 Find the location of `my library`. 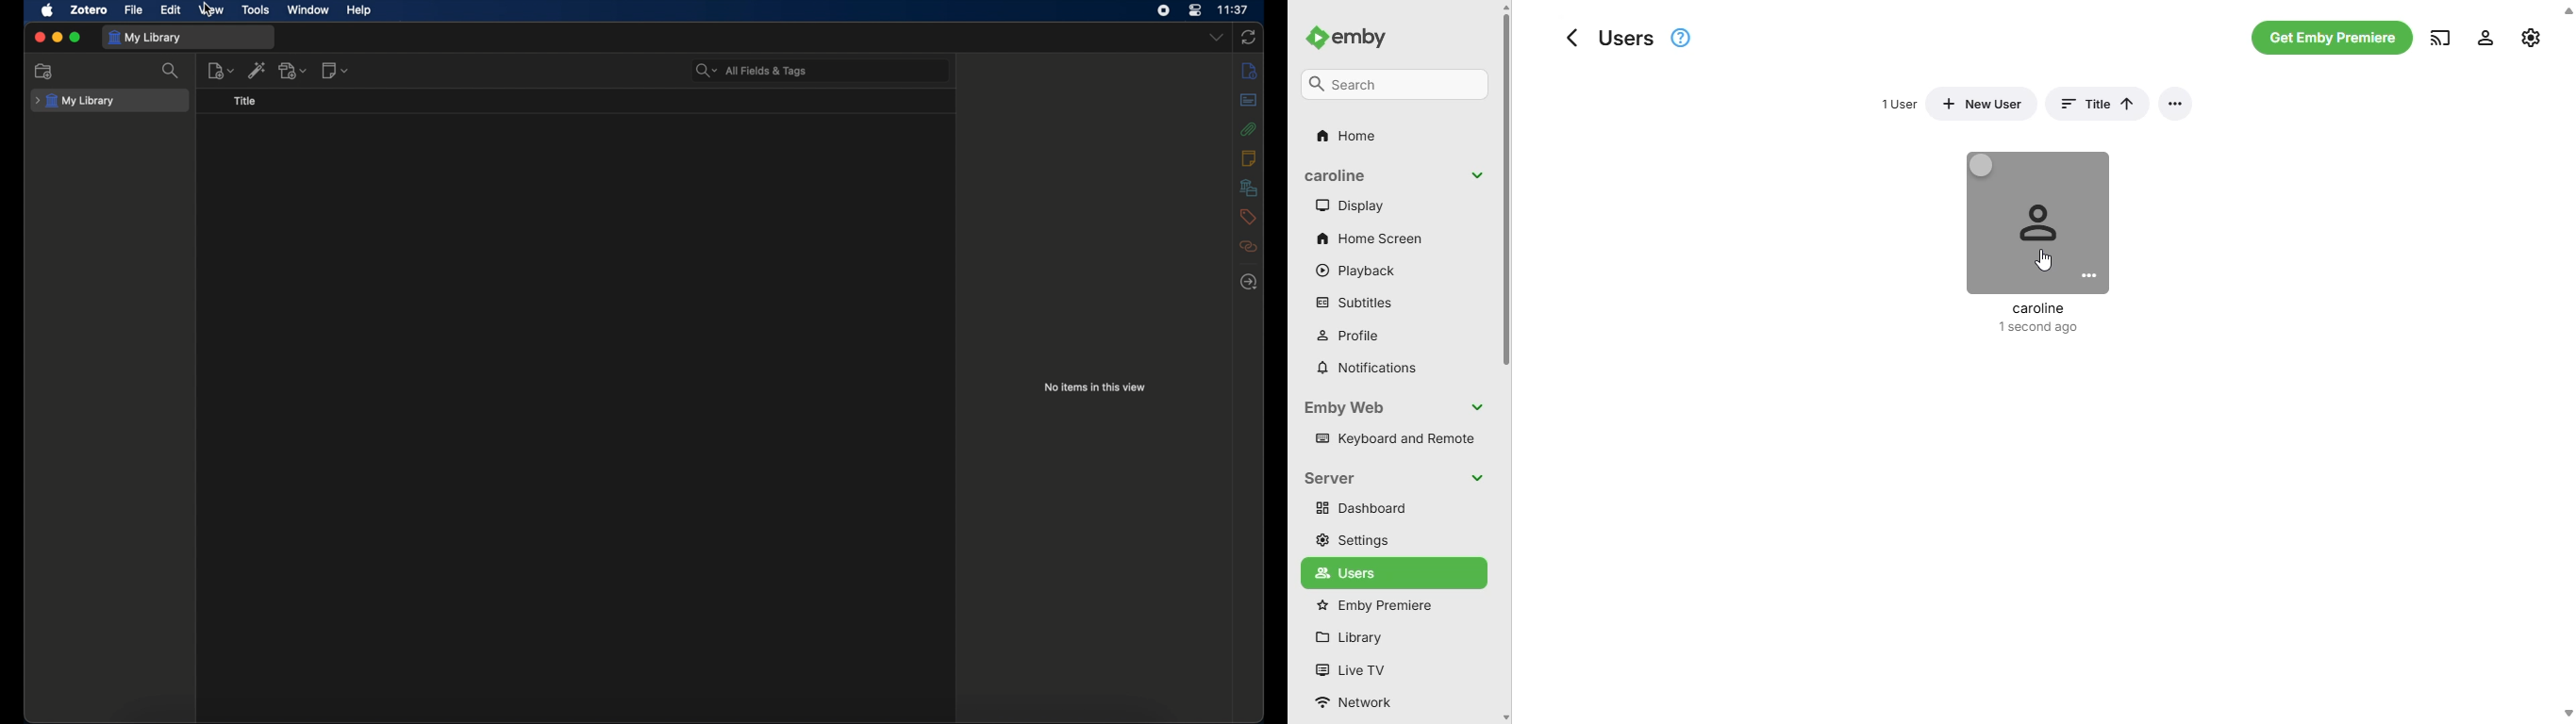

my library is located at coordinates (75, 101).